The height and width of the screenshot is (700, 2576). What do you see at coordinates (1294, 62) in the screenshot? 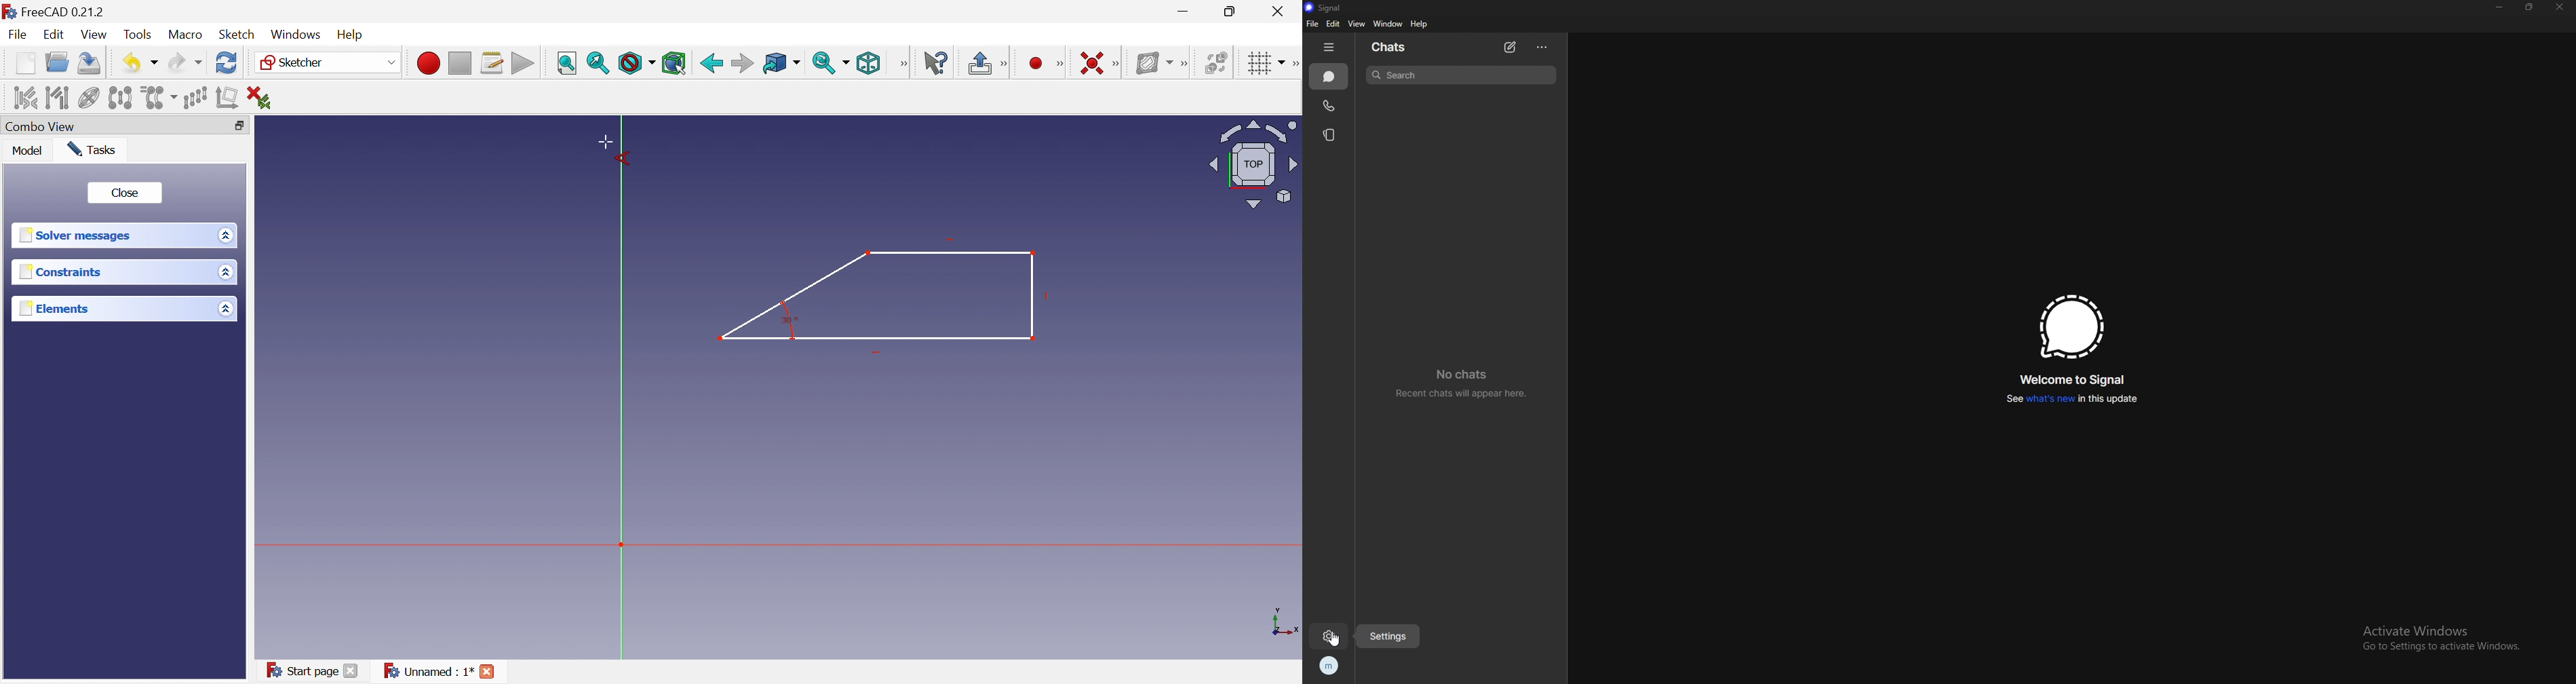
I see `More` at bounding box center [1294, 62].